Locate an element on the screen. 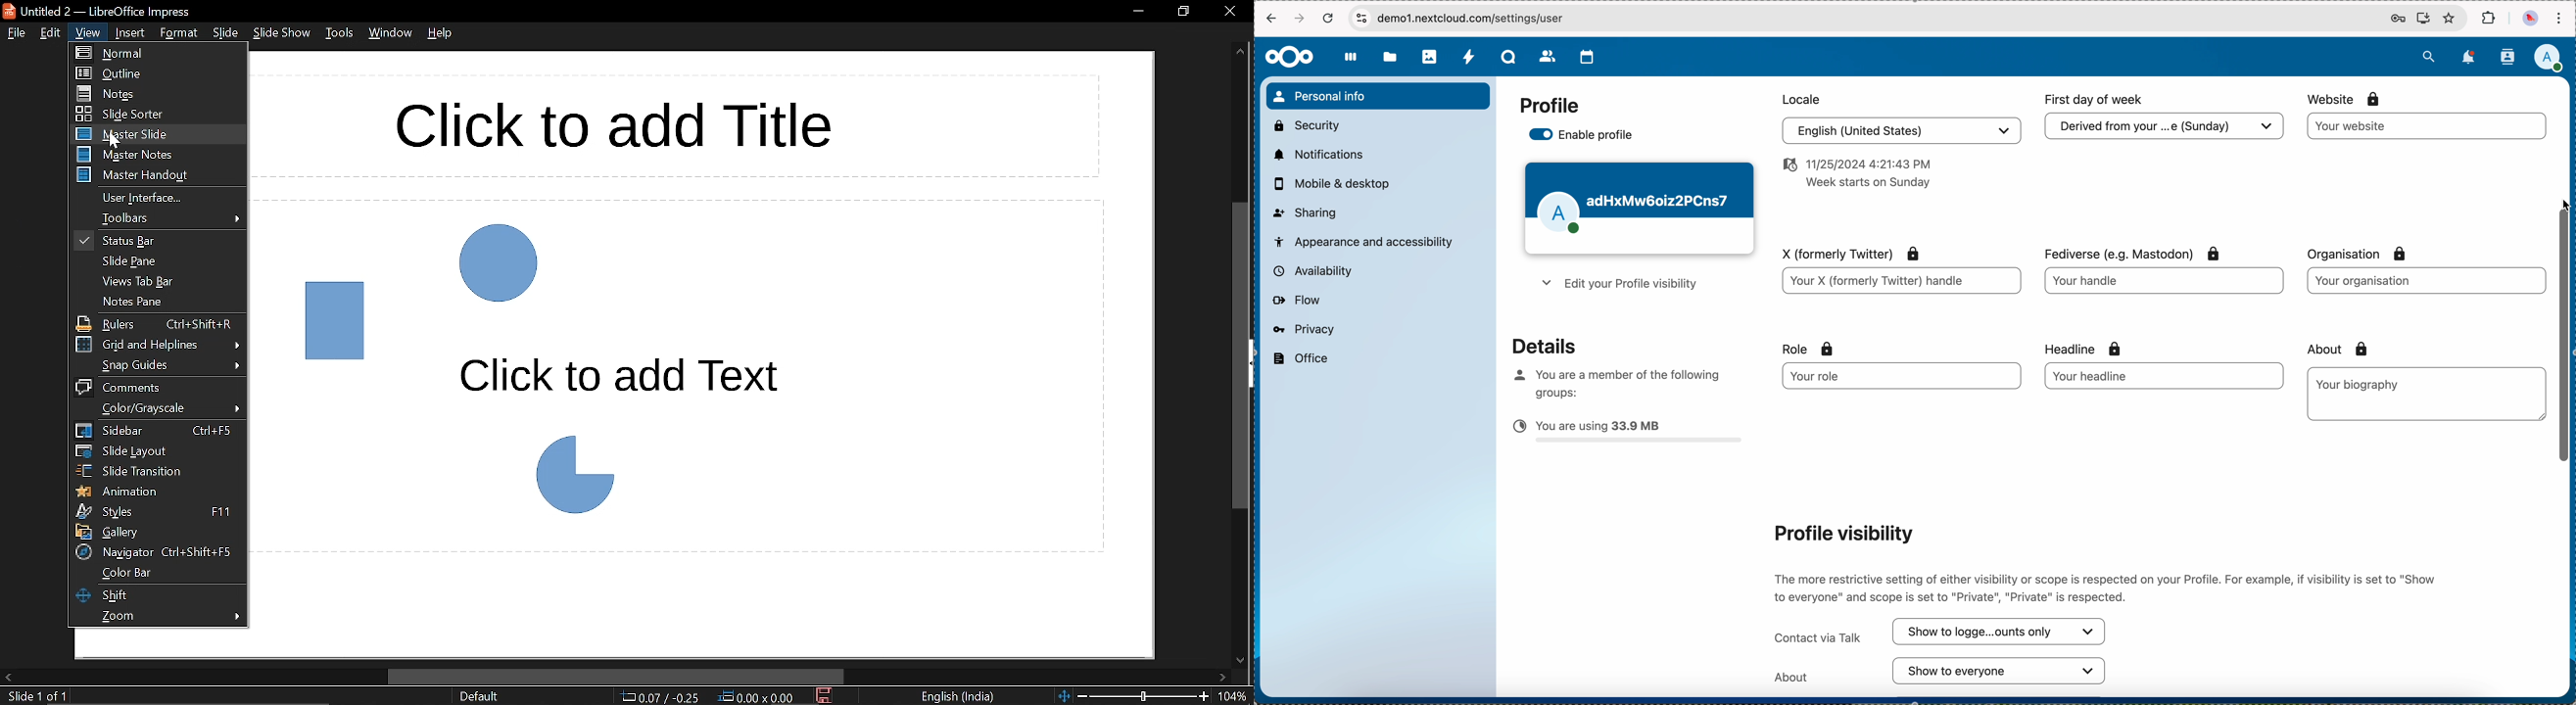 The height and width of the screenshot is (728, 2576). favorites is located at coordinates (2448, 19).